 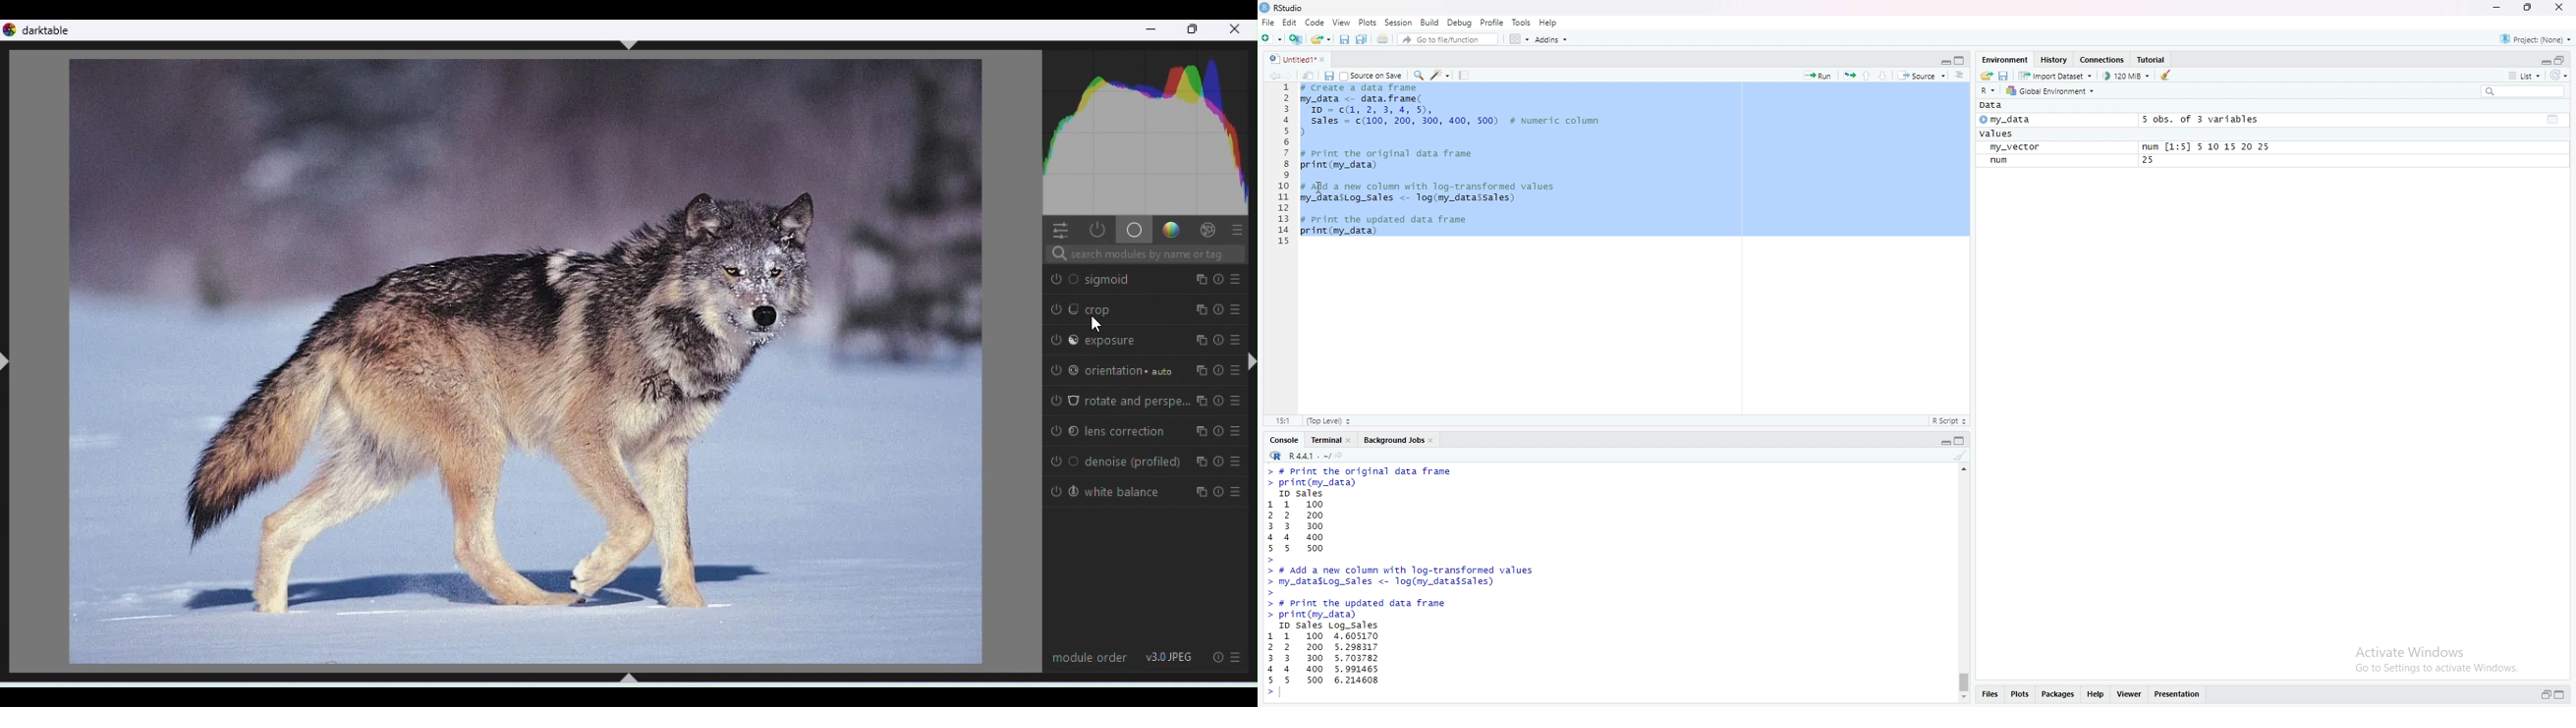 What do you see at coordinates (1964, 473) in the screenshot?
I see `move up` at bounding box center [1964, 473].